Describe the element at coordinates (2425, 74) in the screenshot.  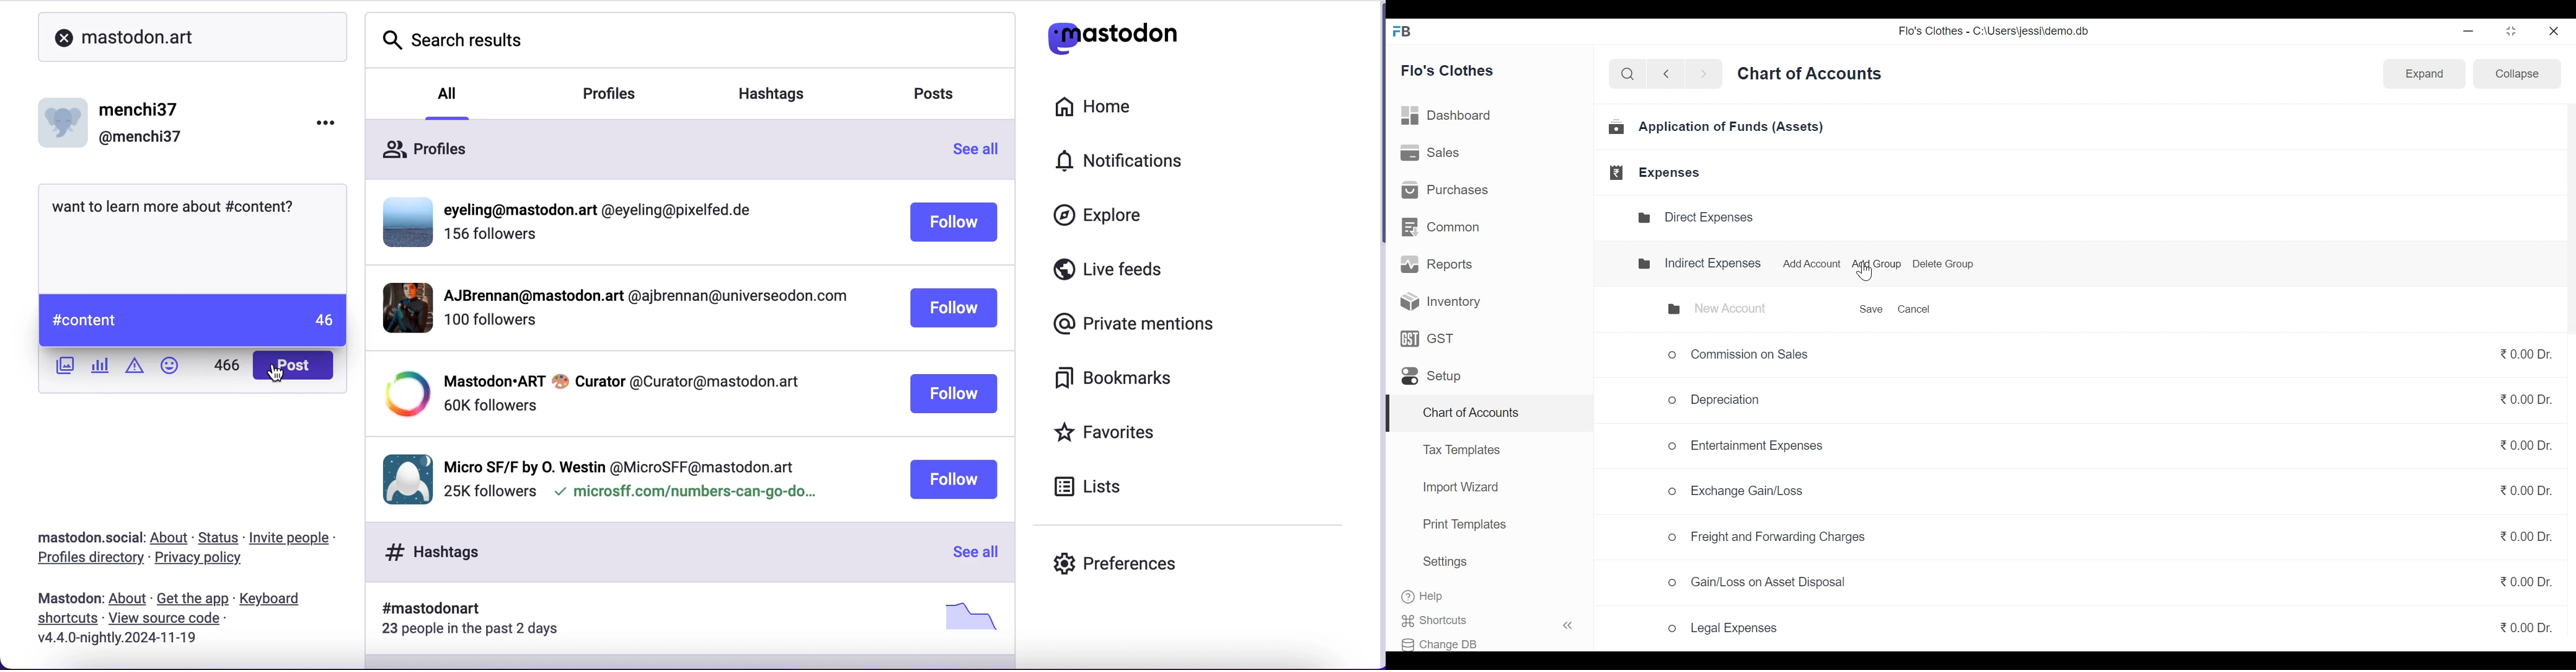
I see `Expand` at that location.